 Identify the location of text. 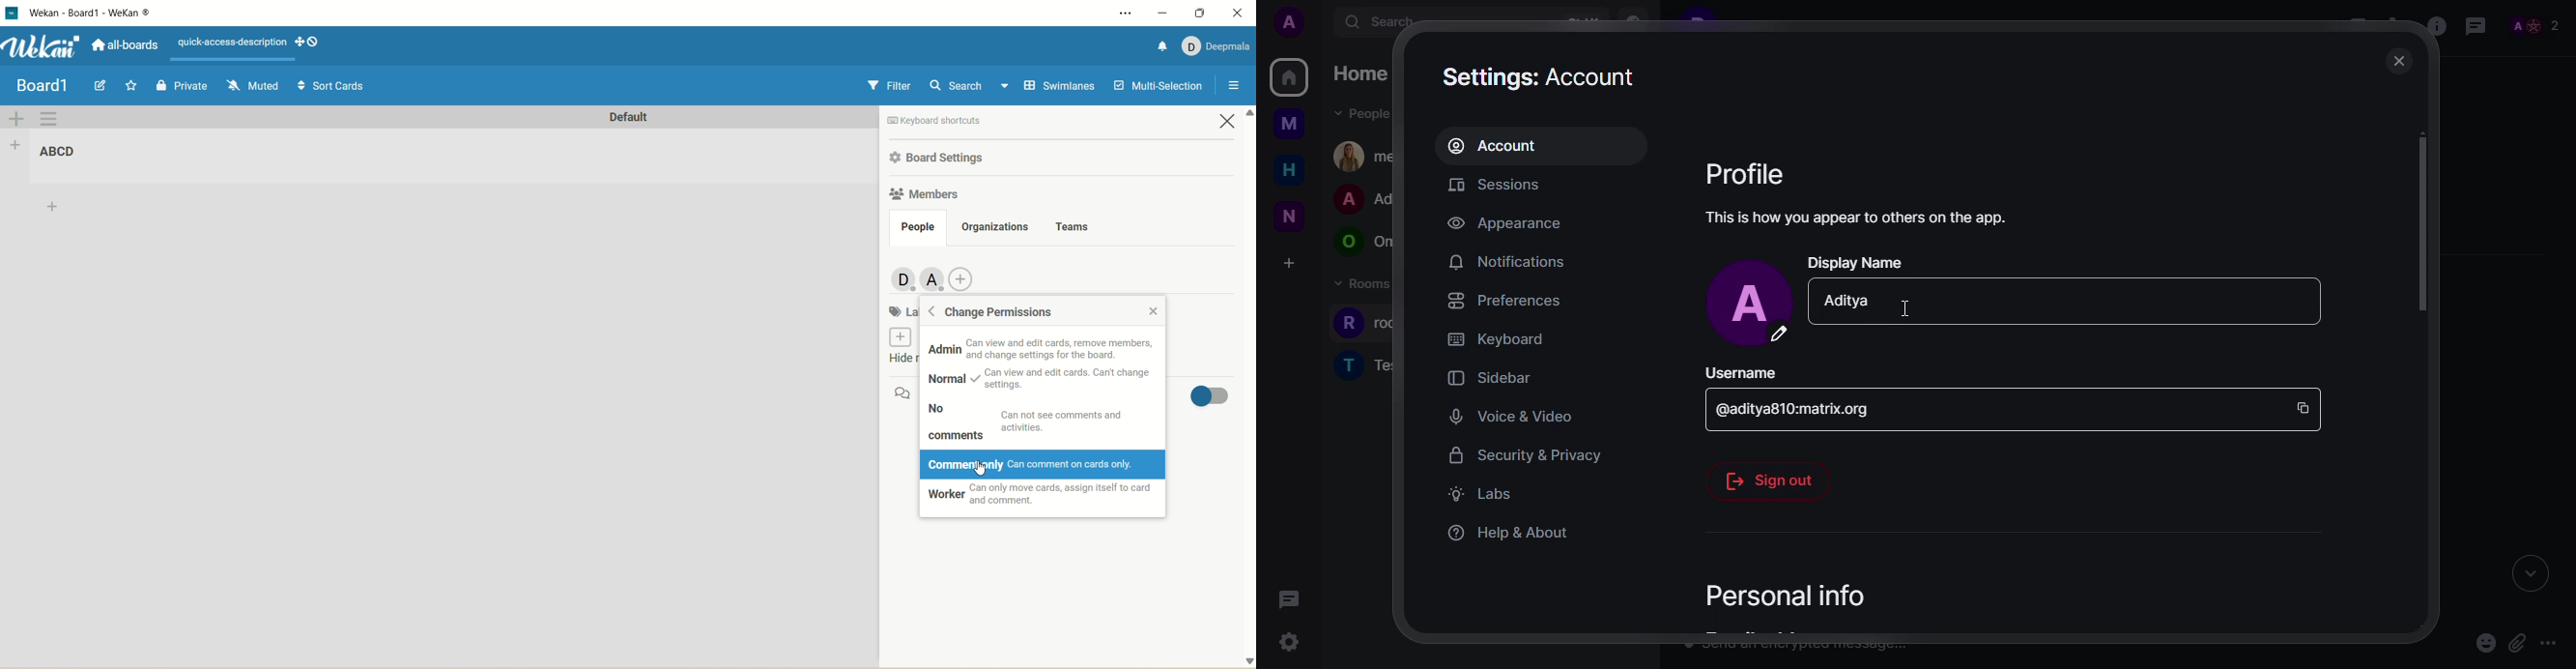
(229, 41).